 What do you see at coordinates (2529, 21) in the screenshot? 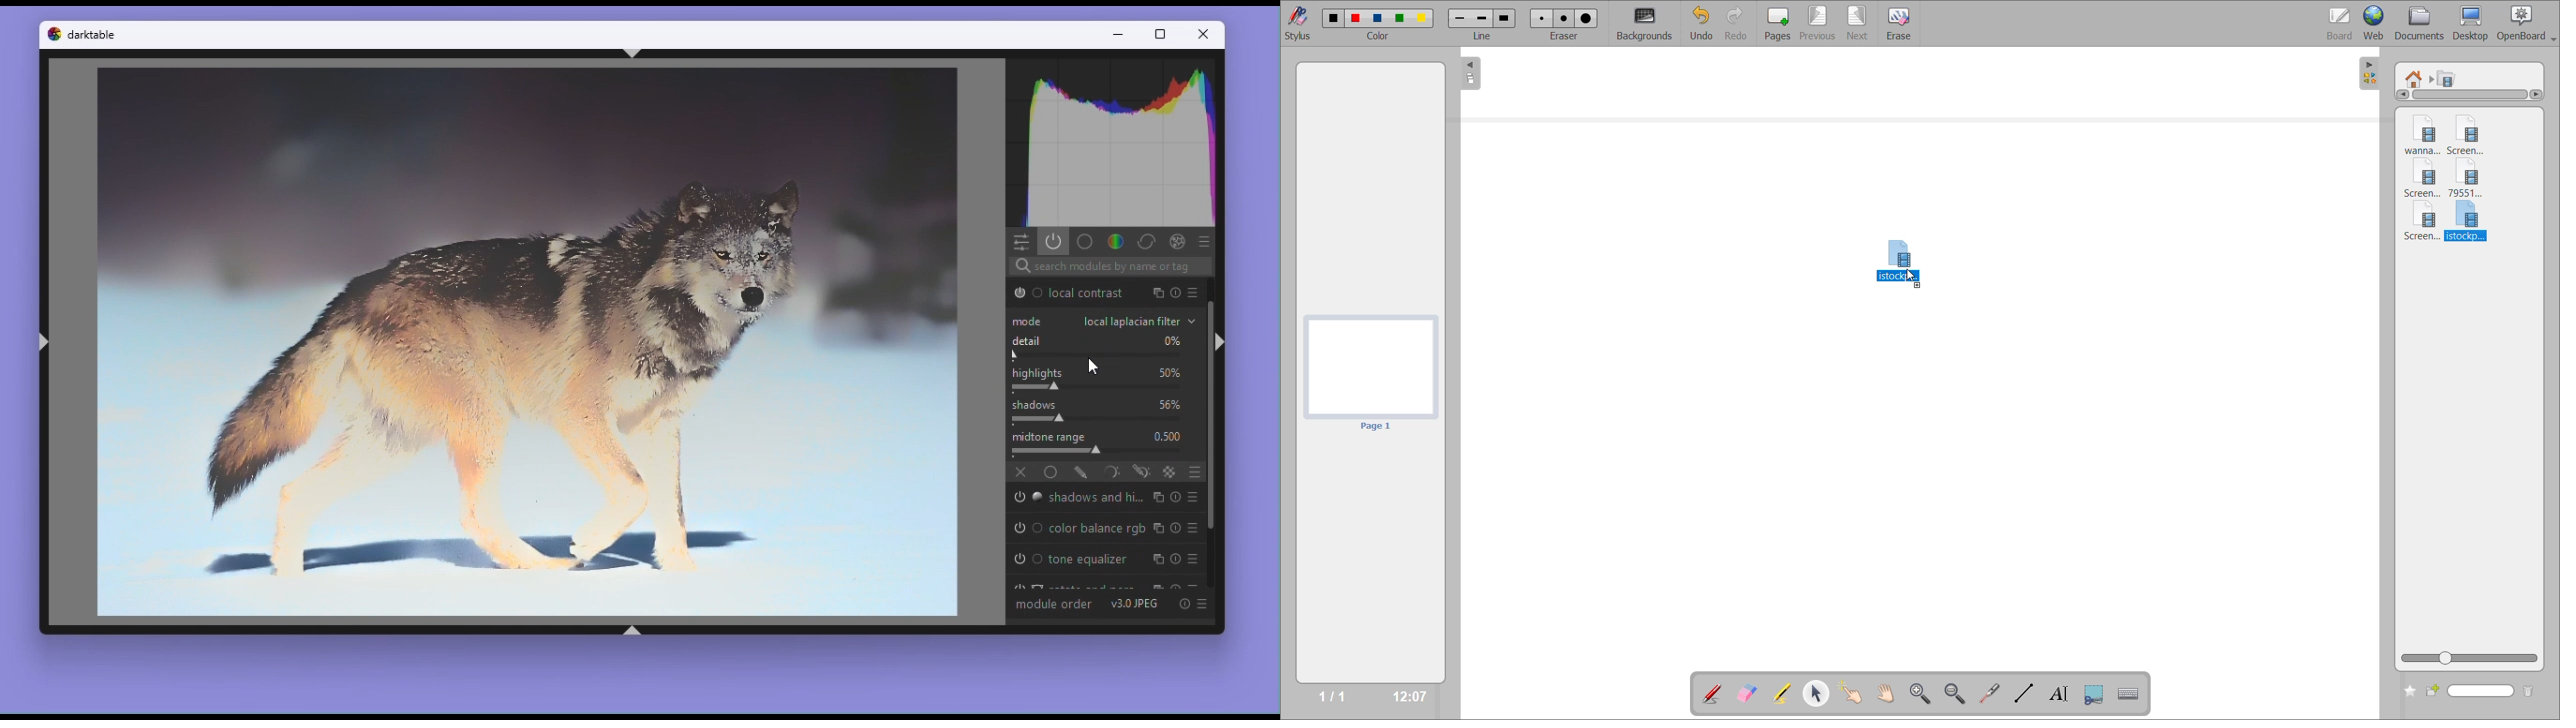
I see `openboard` at bounding box center [2529, 21].